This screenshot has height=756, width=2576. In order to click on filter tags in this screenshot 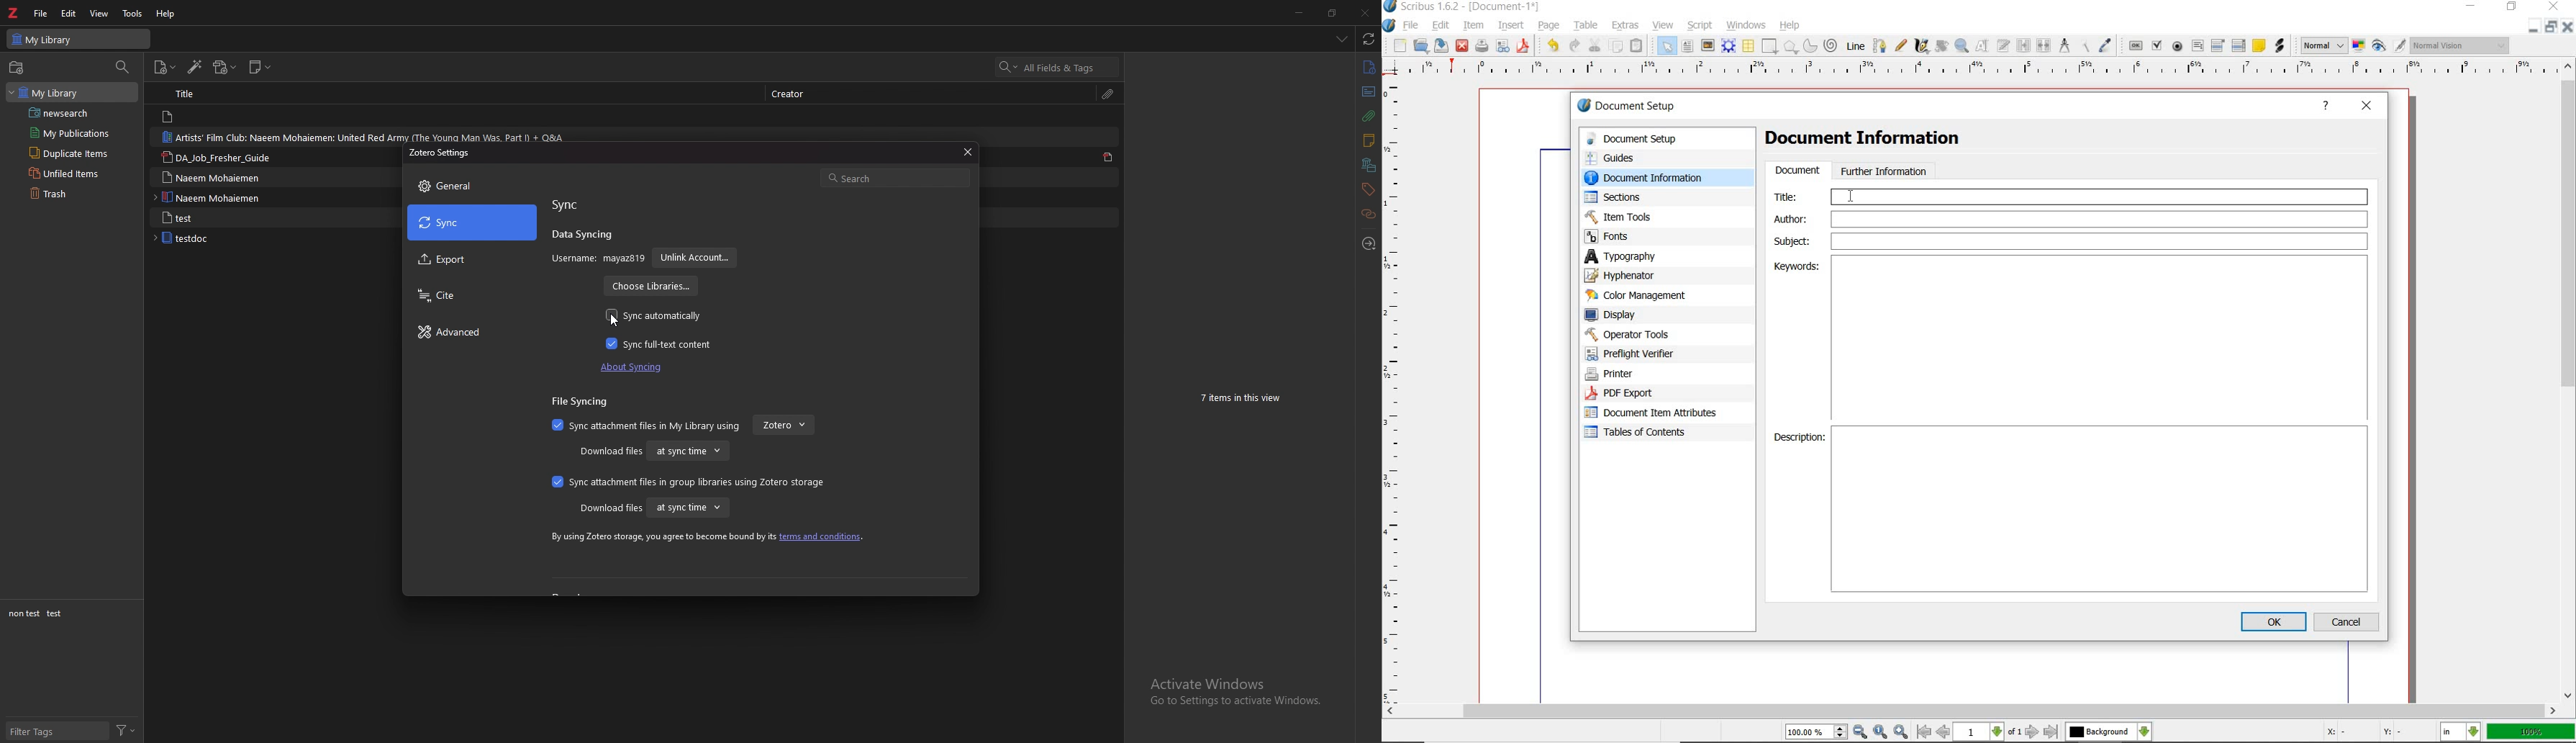, I will do `click(58, 732)`.